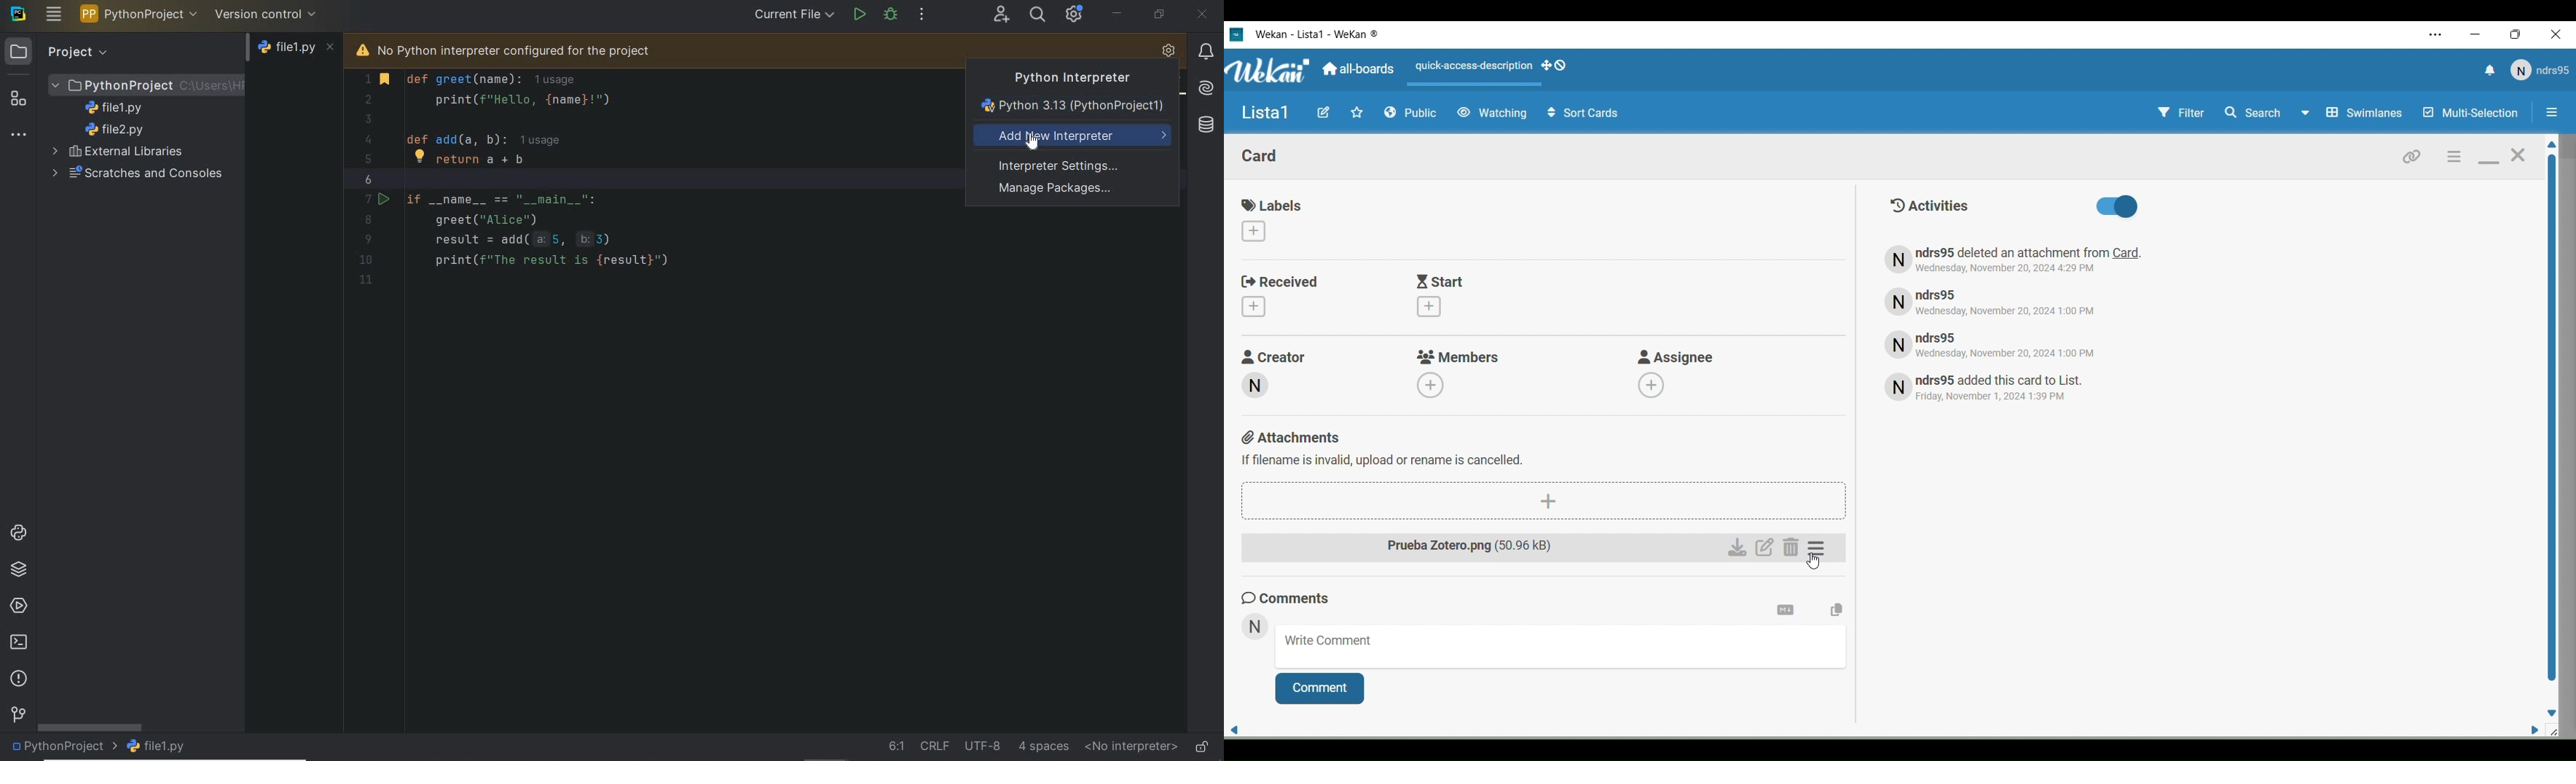  I want to click on Add assignee, so click(1651, 385).